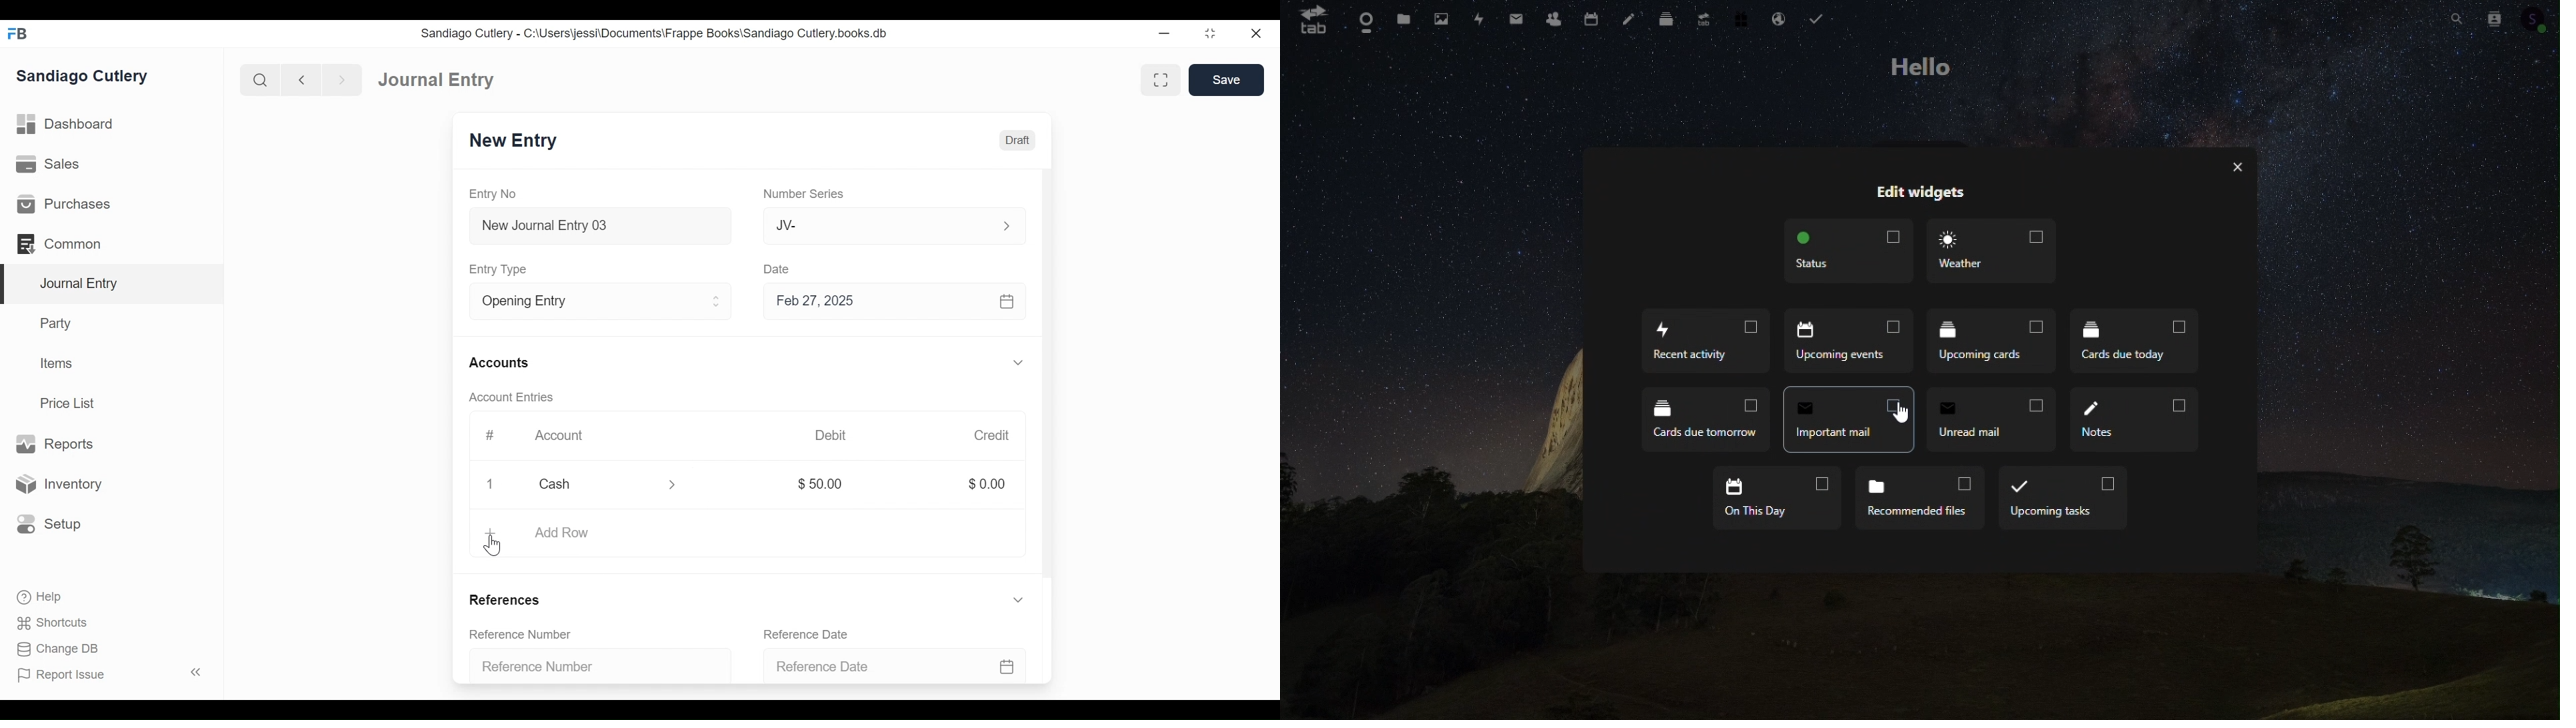 The width and height of the screenshot is (2576, 728). I want to click on Account, so click(562, 436).